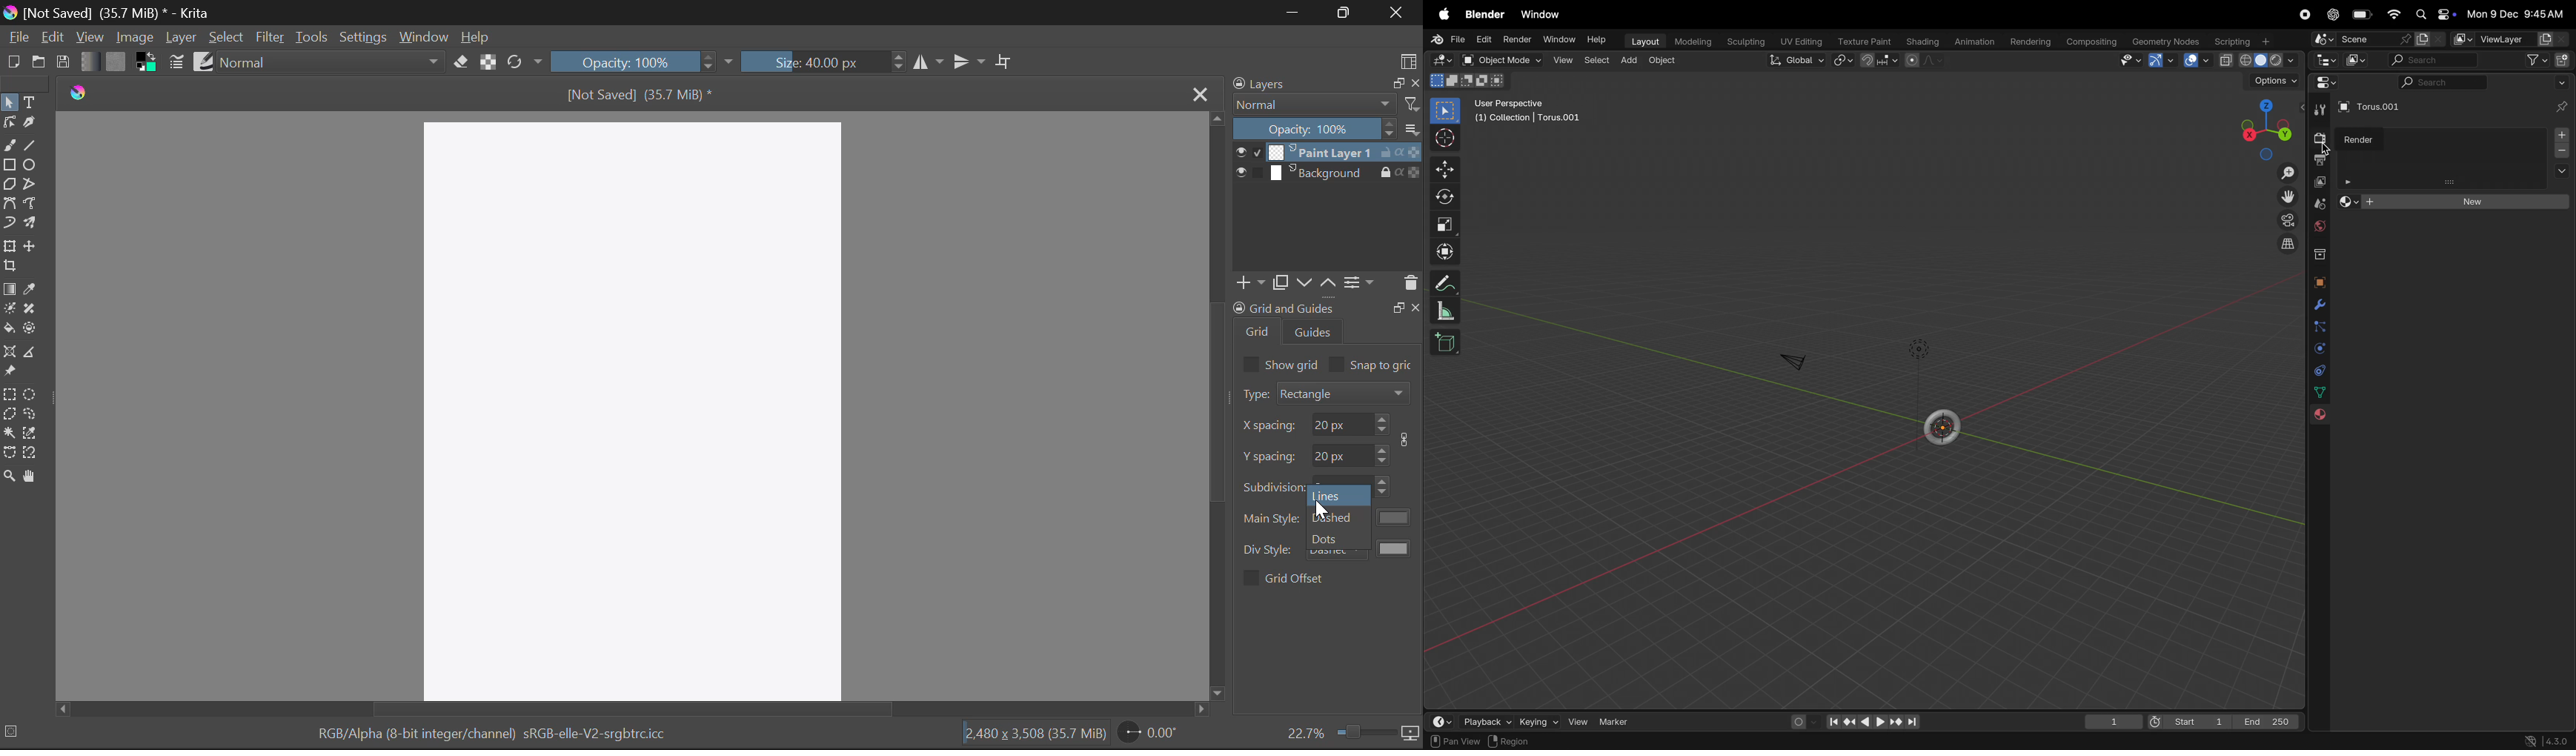 Image resolution: width=2576 pixels, height=756 pixels. I want to click on rectangle, so click(1344, 392).